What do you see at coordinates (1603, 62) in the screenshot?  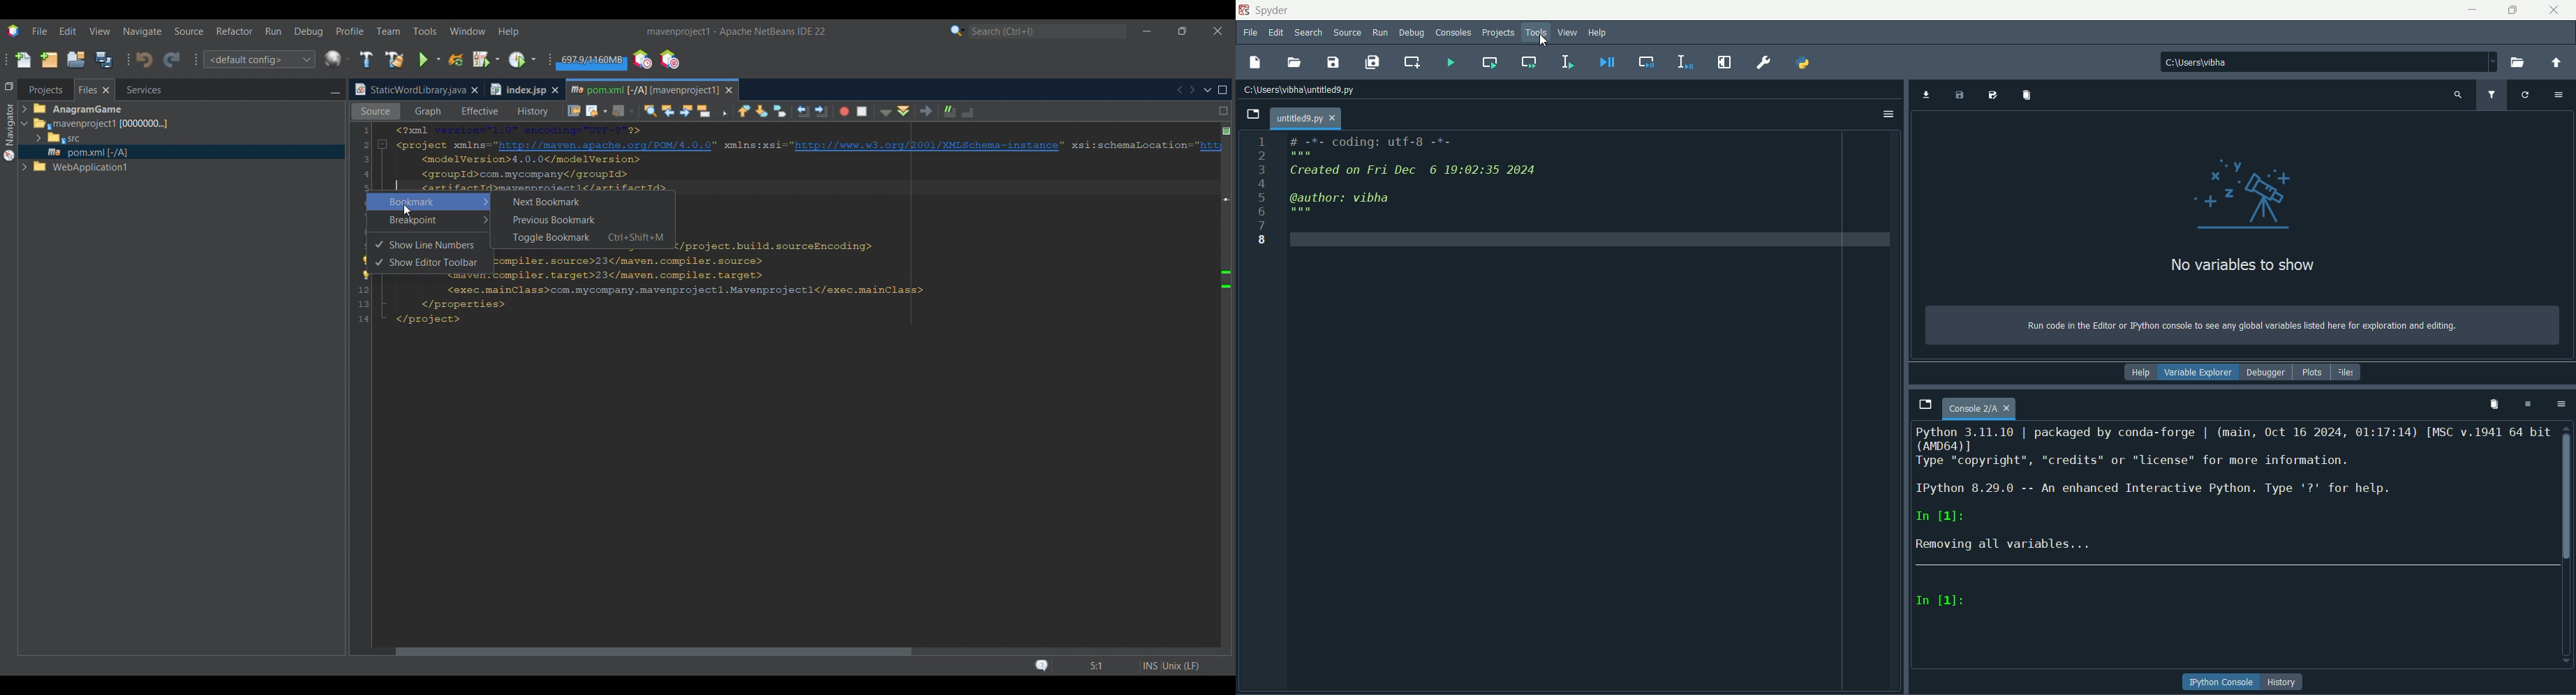 I see `debug file` at bounding box center [1603, 62].